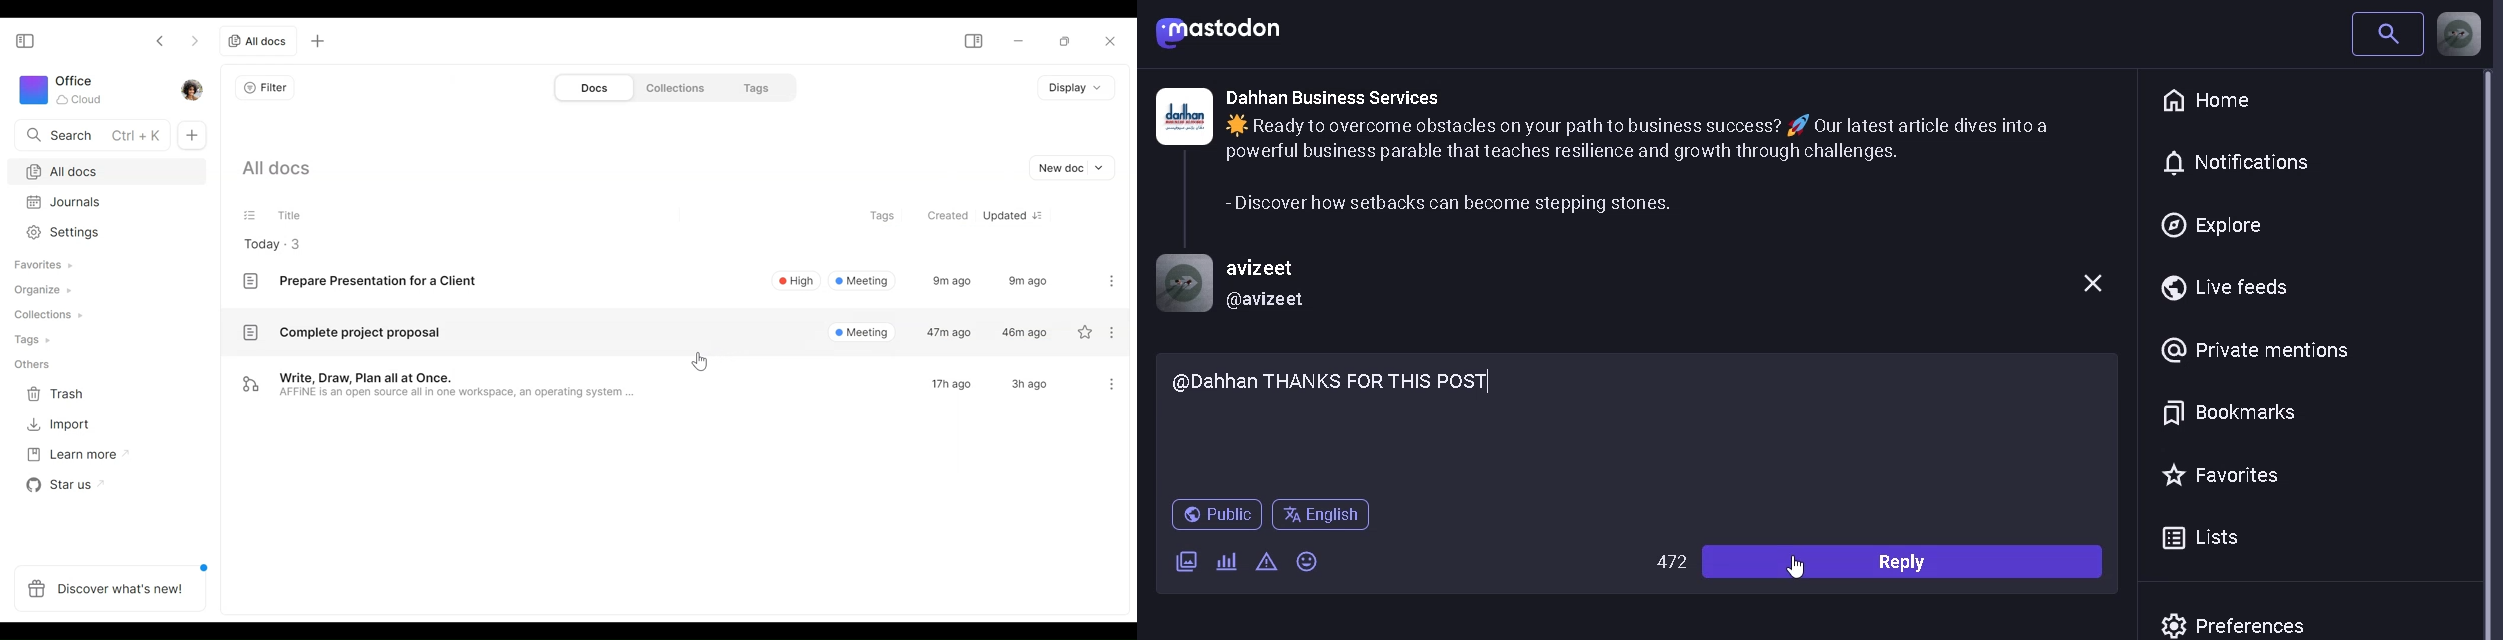 The height and width of the screenshot is (644, 2520). Describe the element at coordinates (1110, 281) in the screenshot. I see `More options` at that location.